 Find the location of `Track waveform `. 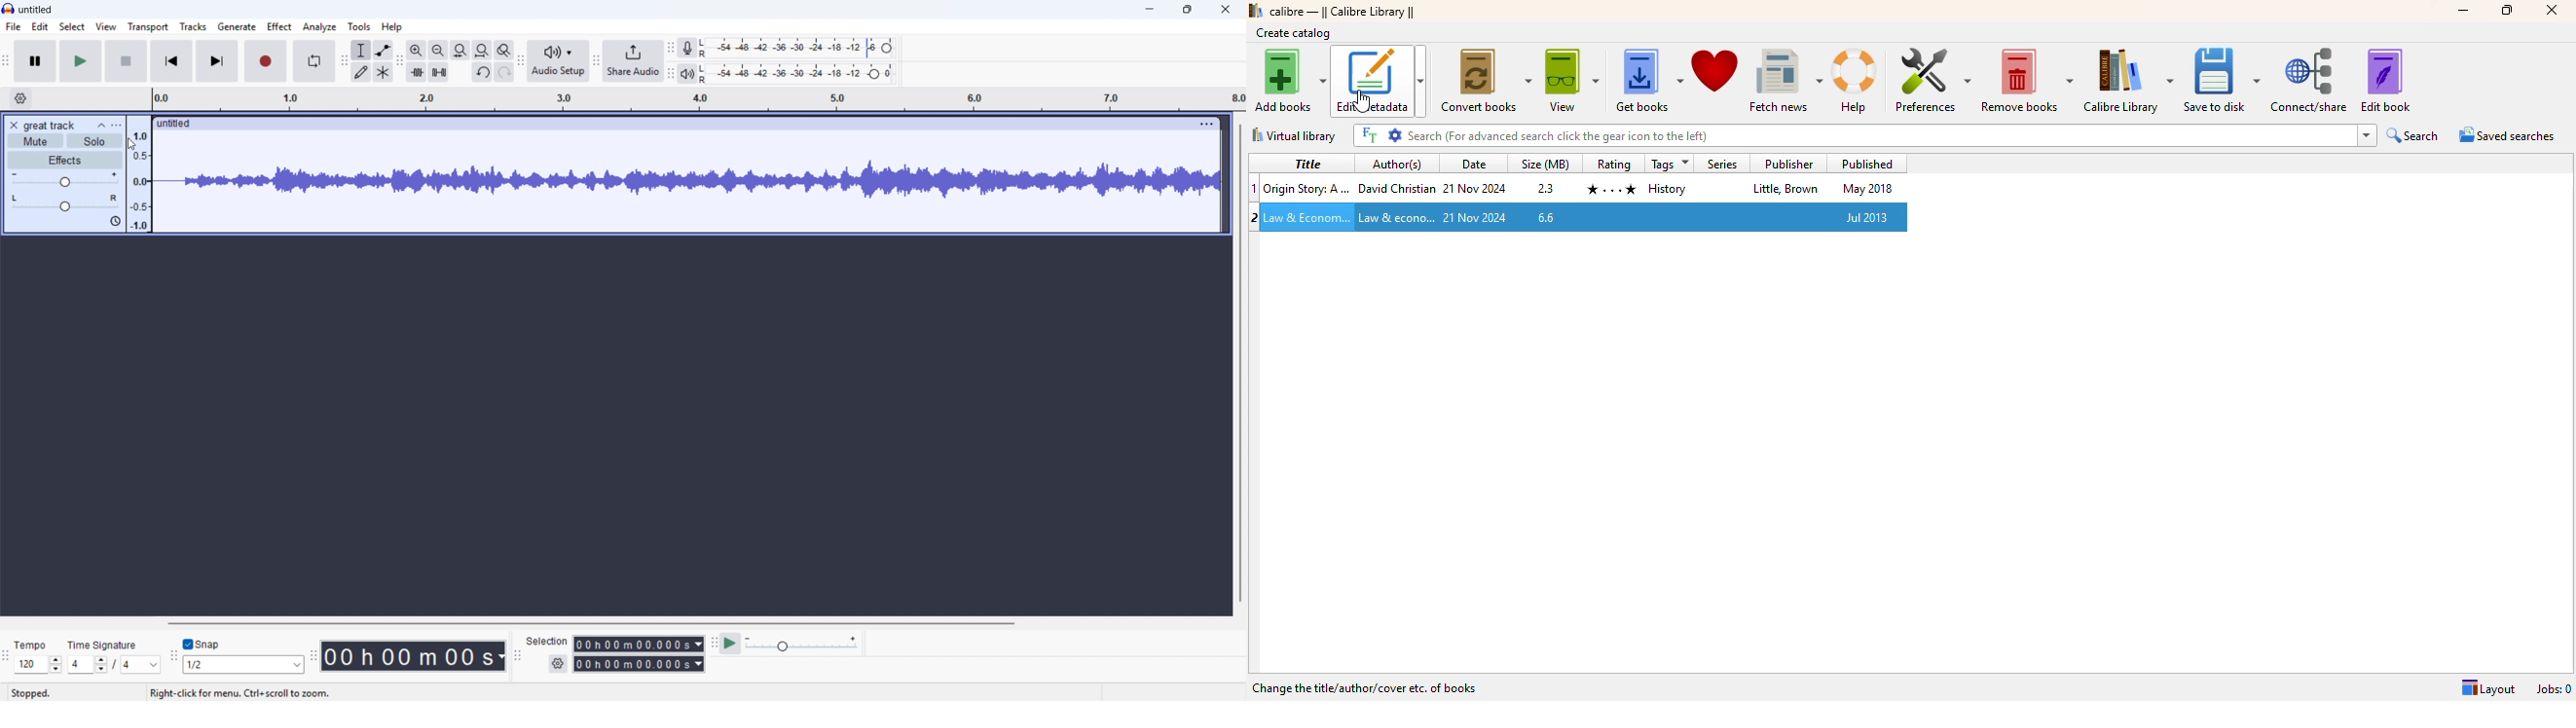

Track waveform  is located at coordinates (689, 177).